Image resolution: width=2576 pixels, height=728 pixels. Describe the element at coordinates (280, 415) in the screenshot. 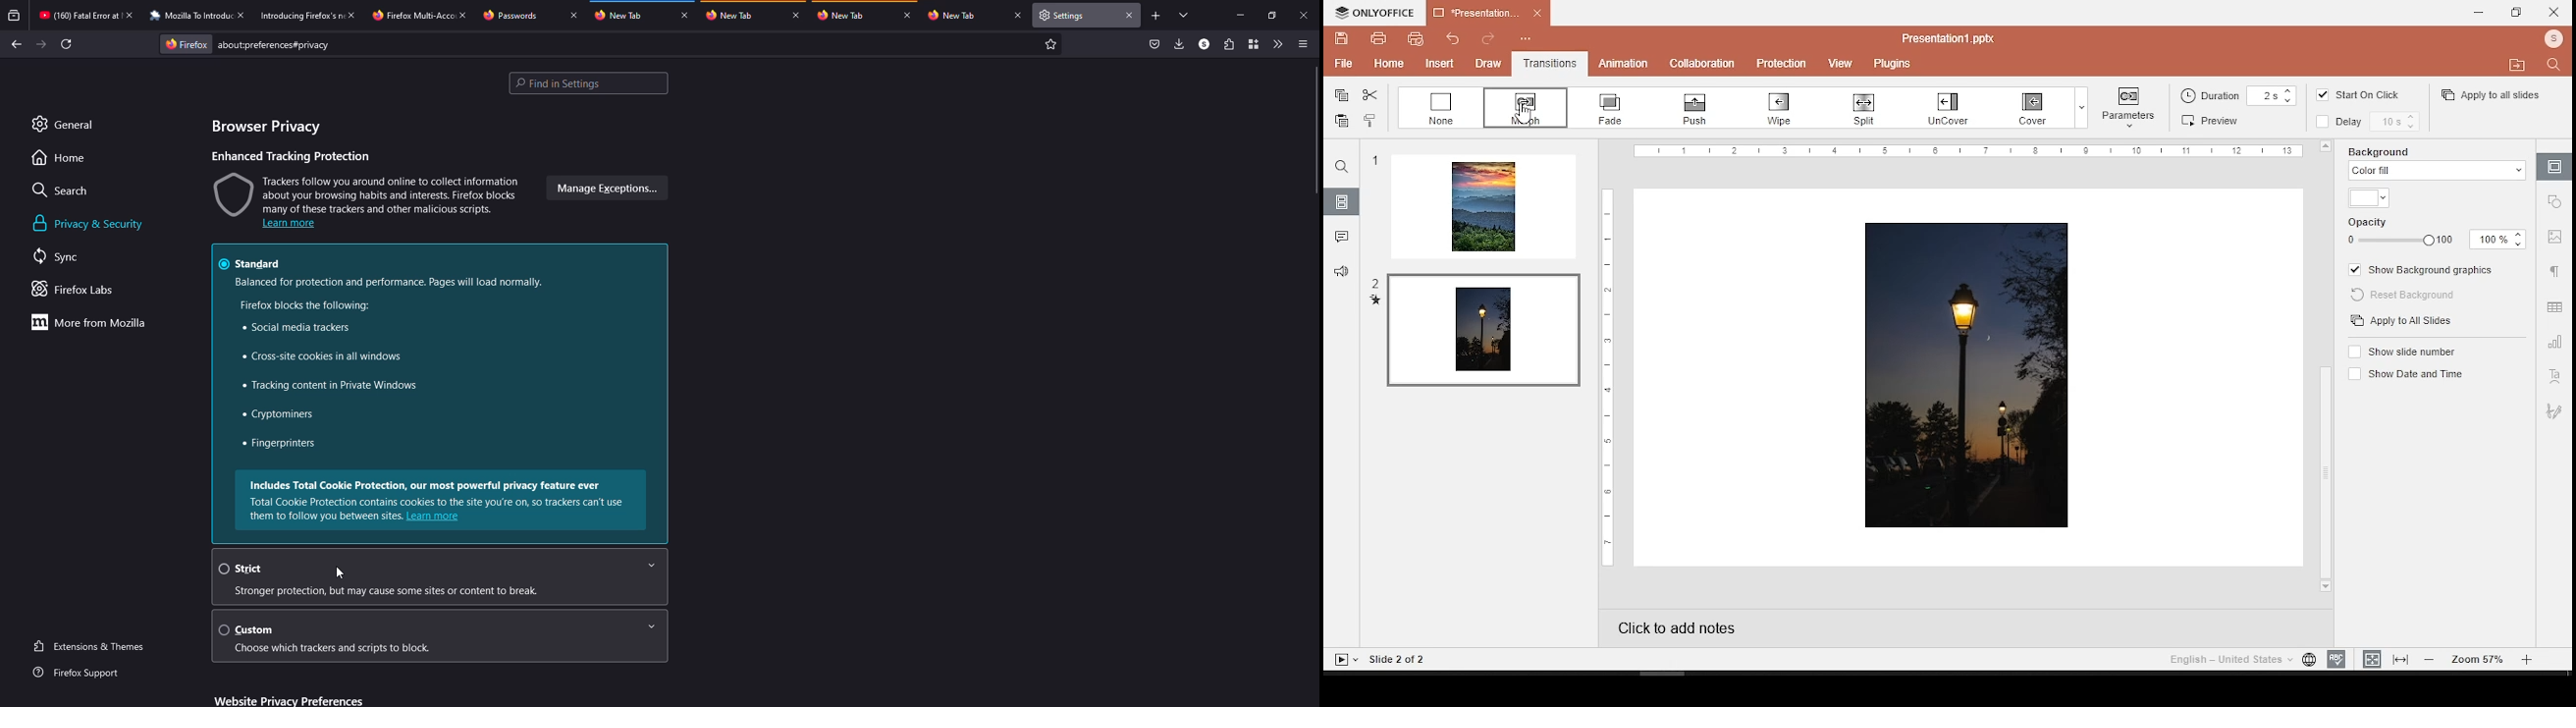

I see `cryptominers` at that location.